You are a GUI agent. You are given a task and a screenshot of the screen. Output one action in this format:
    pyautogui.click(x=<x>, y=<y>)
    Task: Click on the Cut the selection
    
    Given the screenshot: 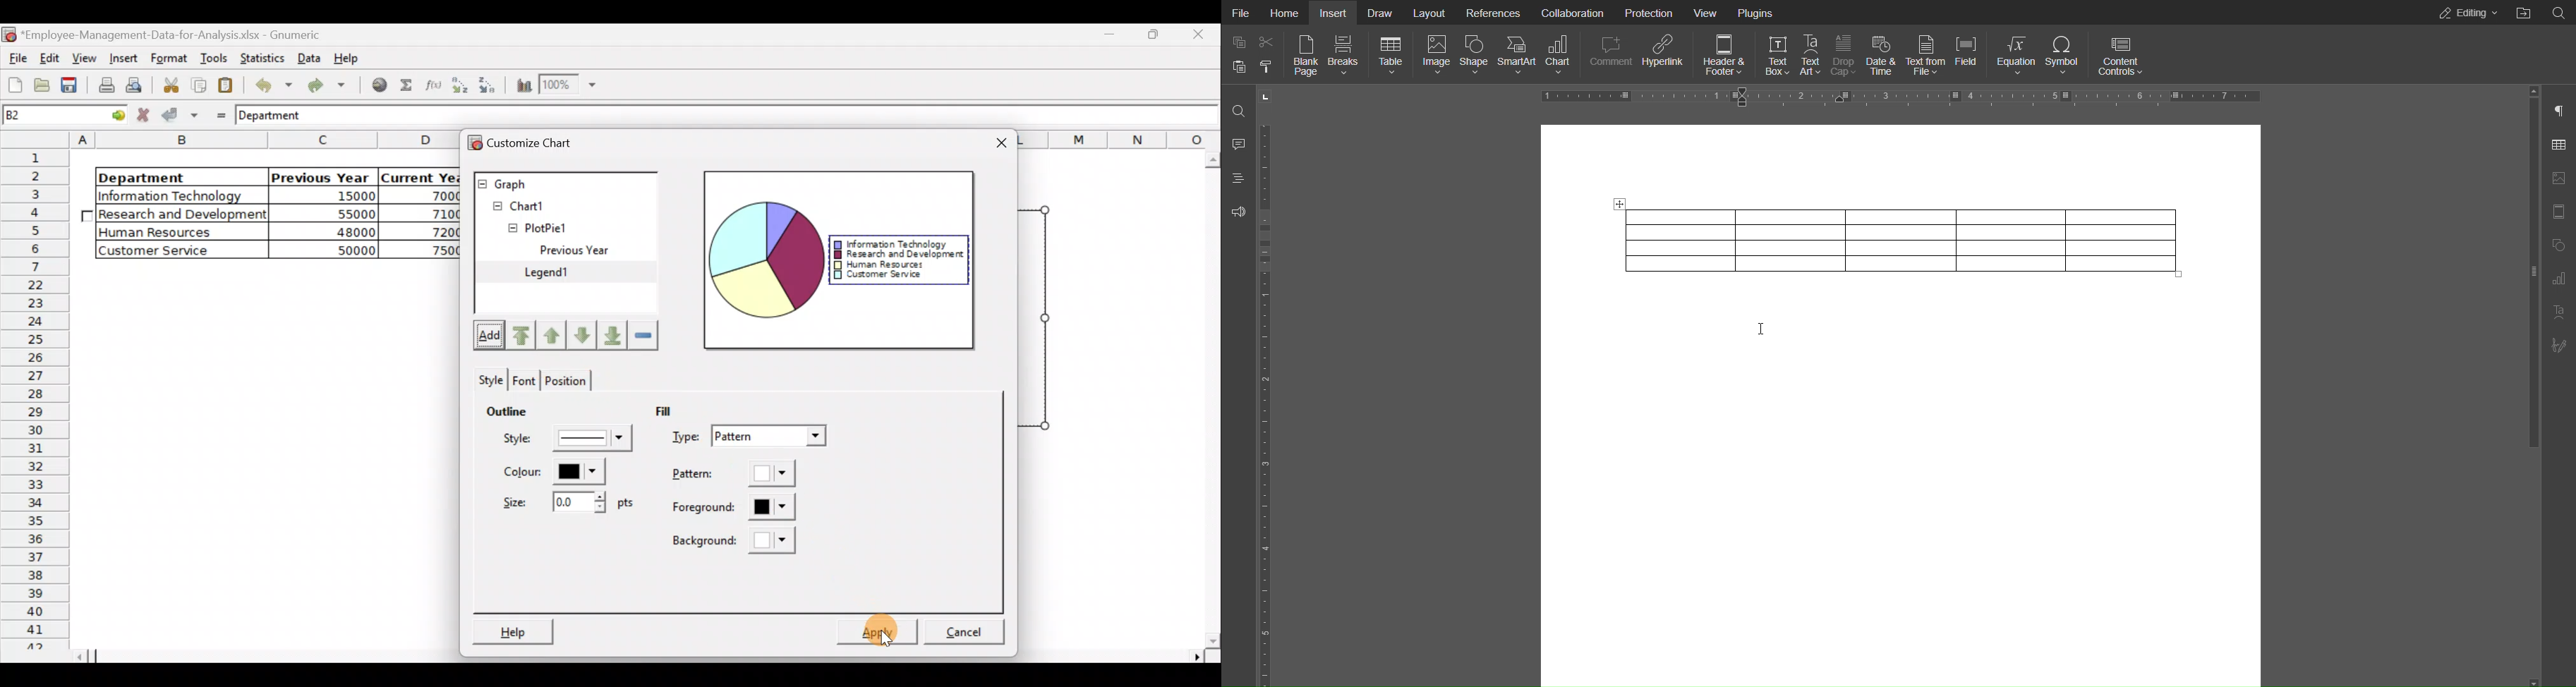 What is the action you would take?
    pyautogui.click(x=171, y=83)
    